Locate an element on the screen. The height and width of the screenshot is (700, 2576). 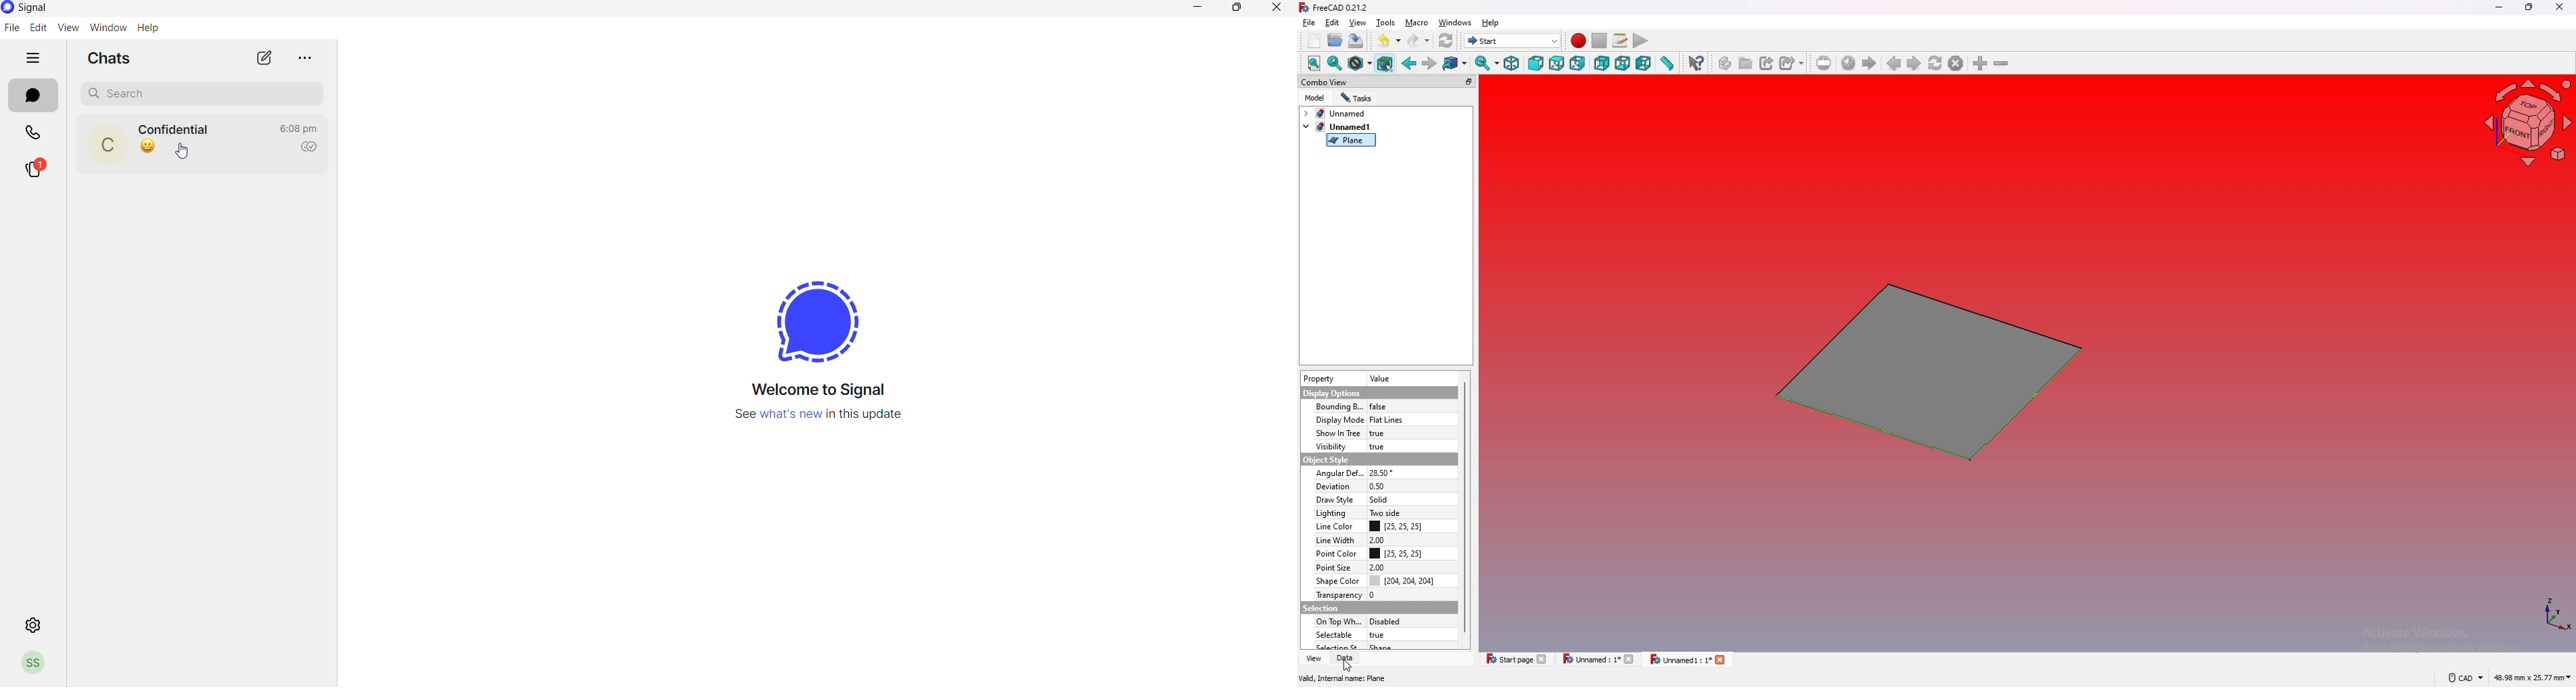
save is located at coordinates (1355, 41).